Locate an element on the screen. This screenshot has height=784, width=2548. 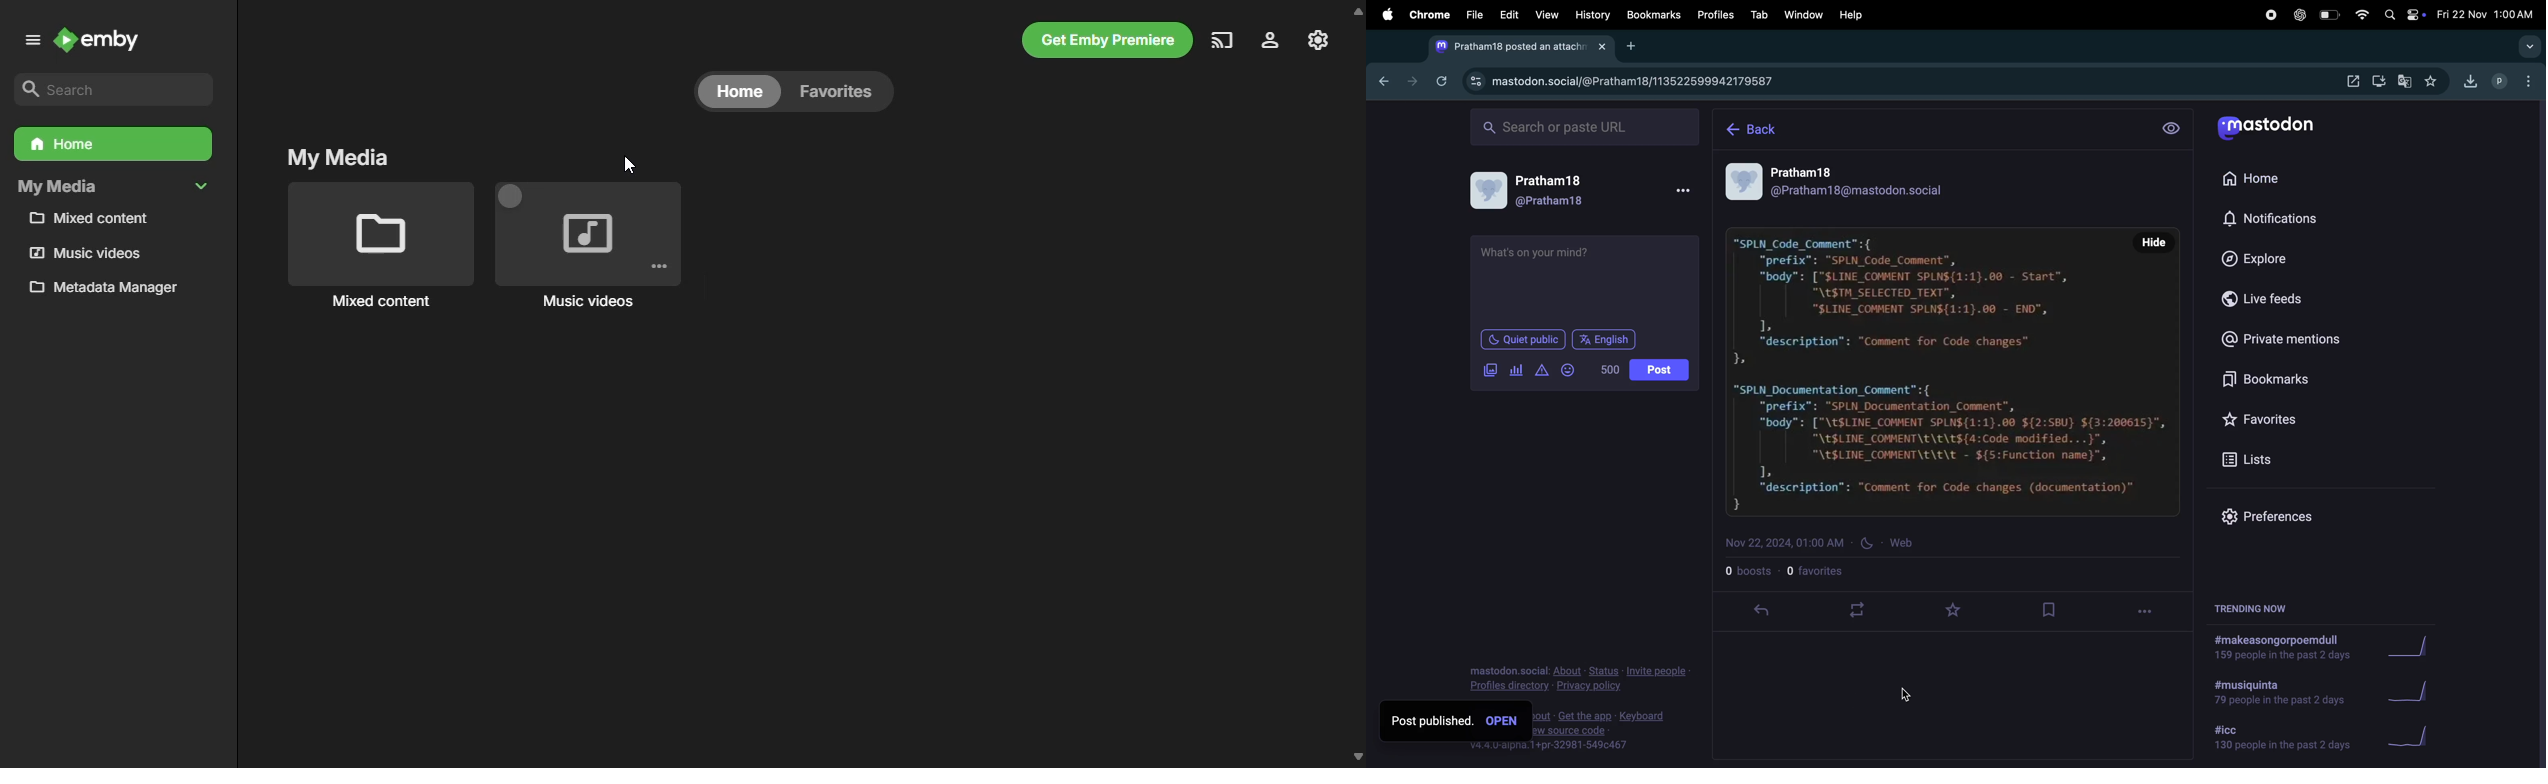
post published is located at coordinates (1432, 720).